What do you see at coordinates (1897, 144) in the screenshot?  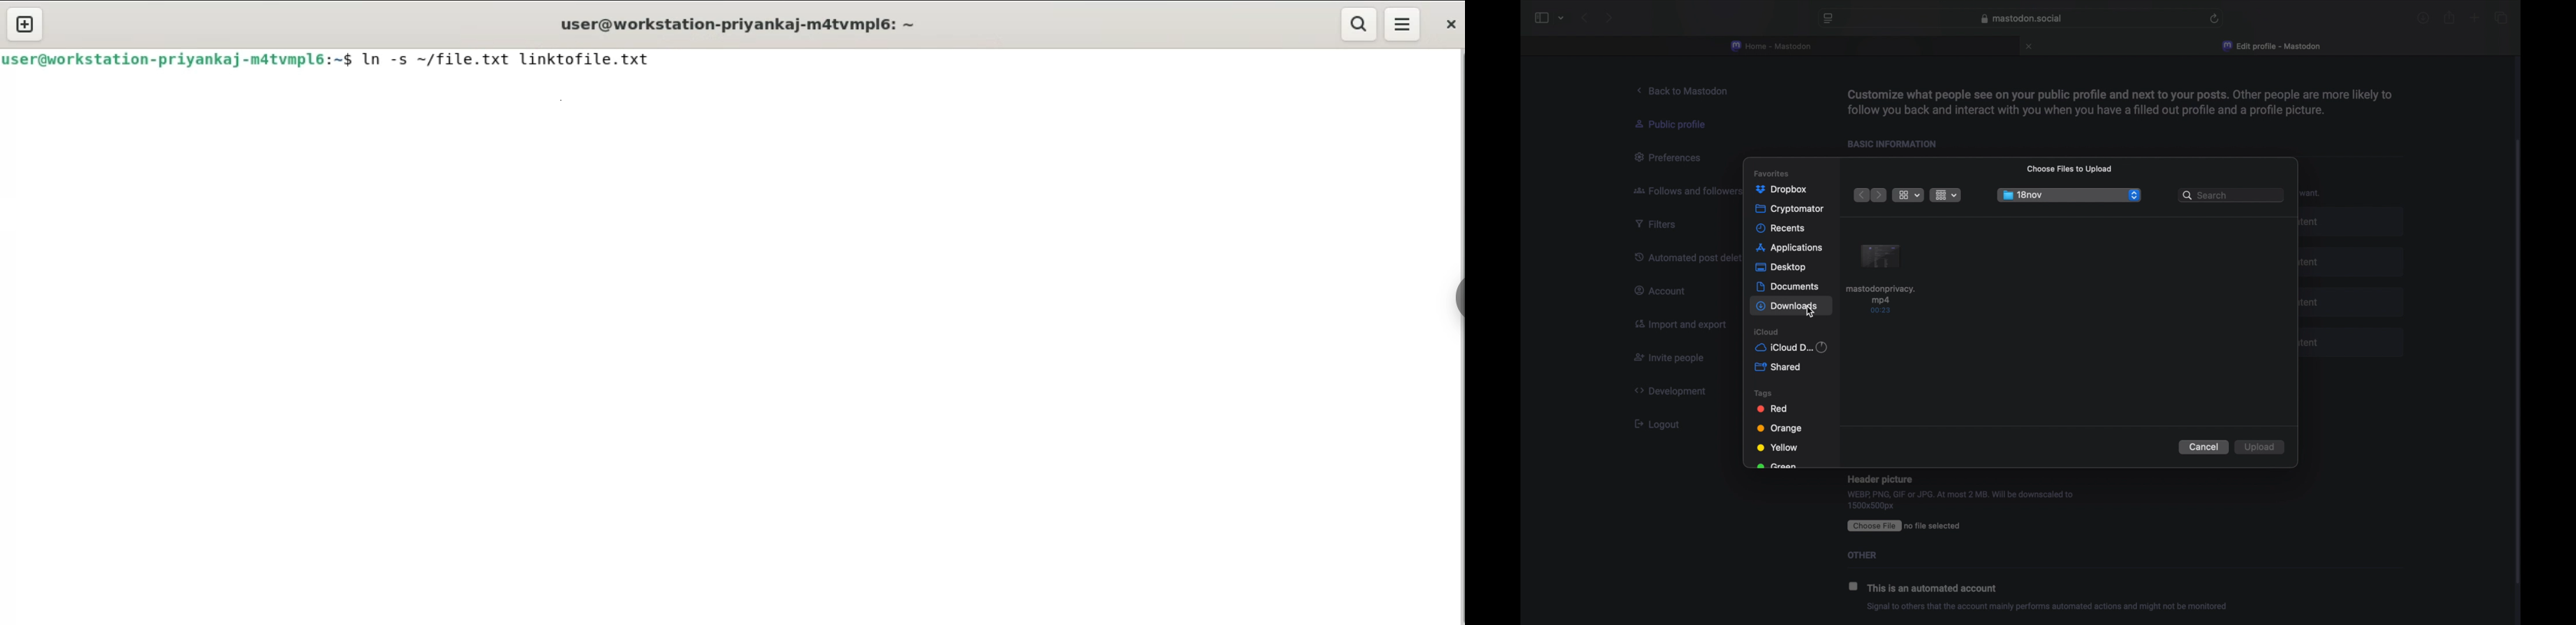 I see `basic information` at bounding box center [1897, 144].